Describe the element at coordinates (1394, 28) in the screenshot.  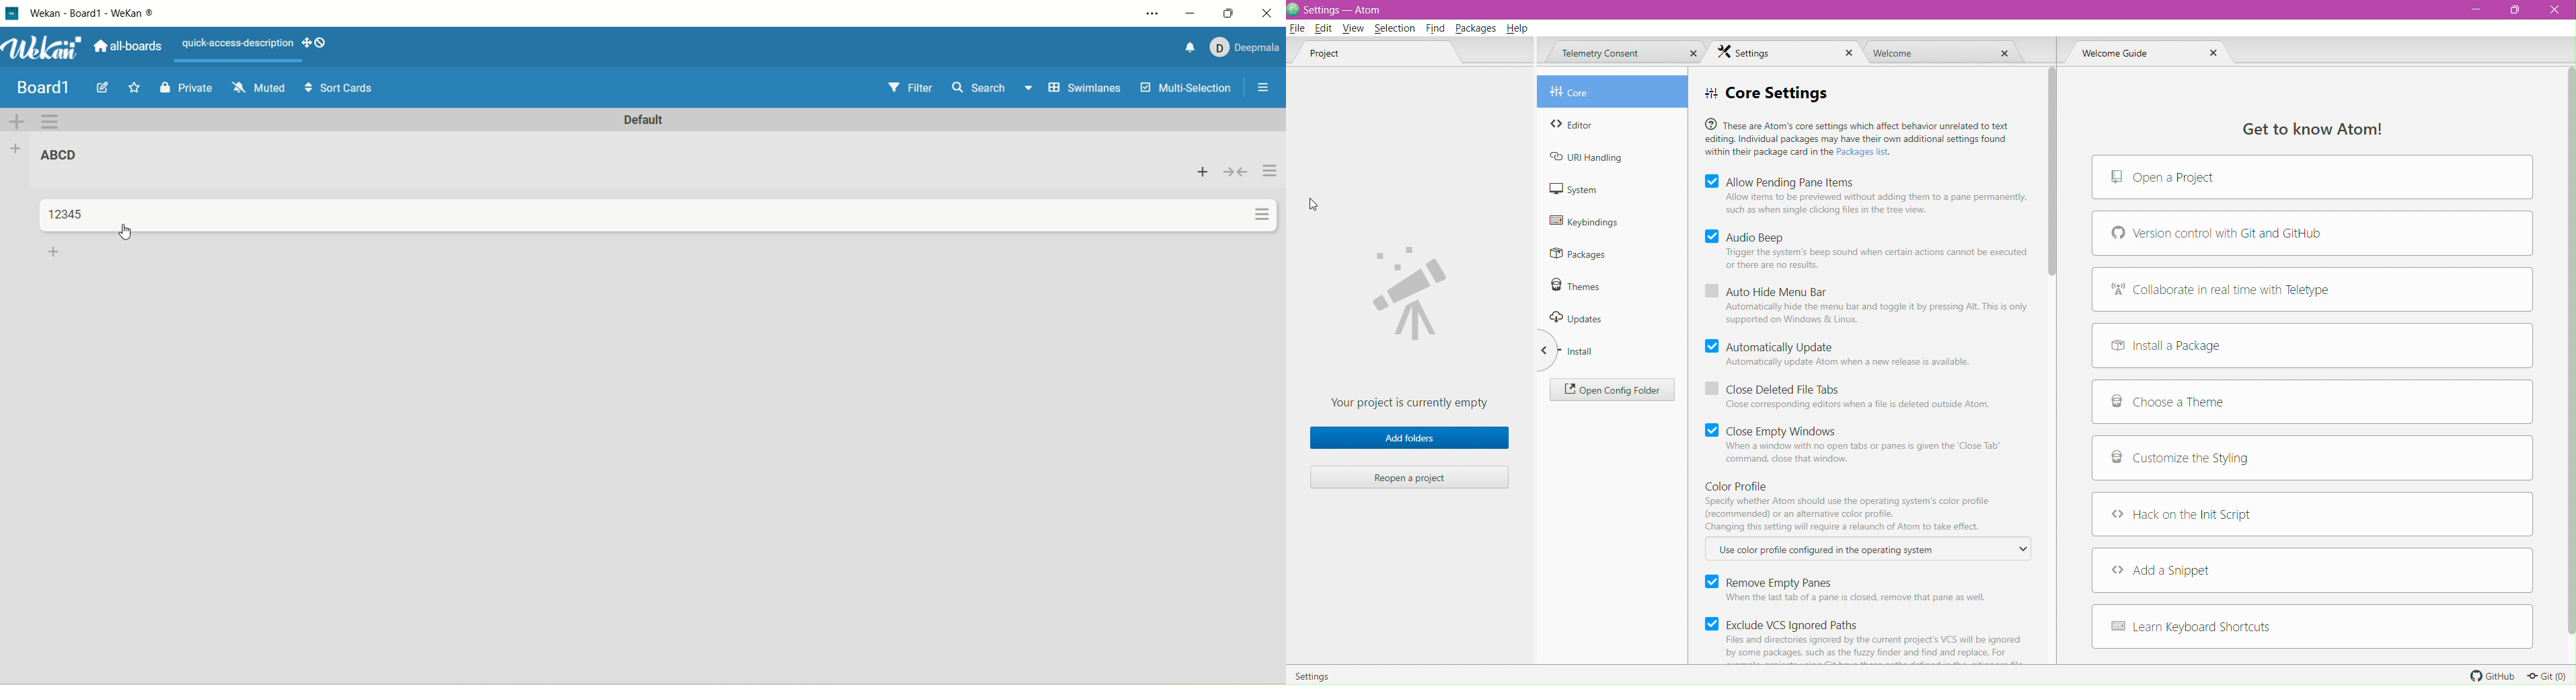
I see `Selection` at that location.